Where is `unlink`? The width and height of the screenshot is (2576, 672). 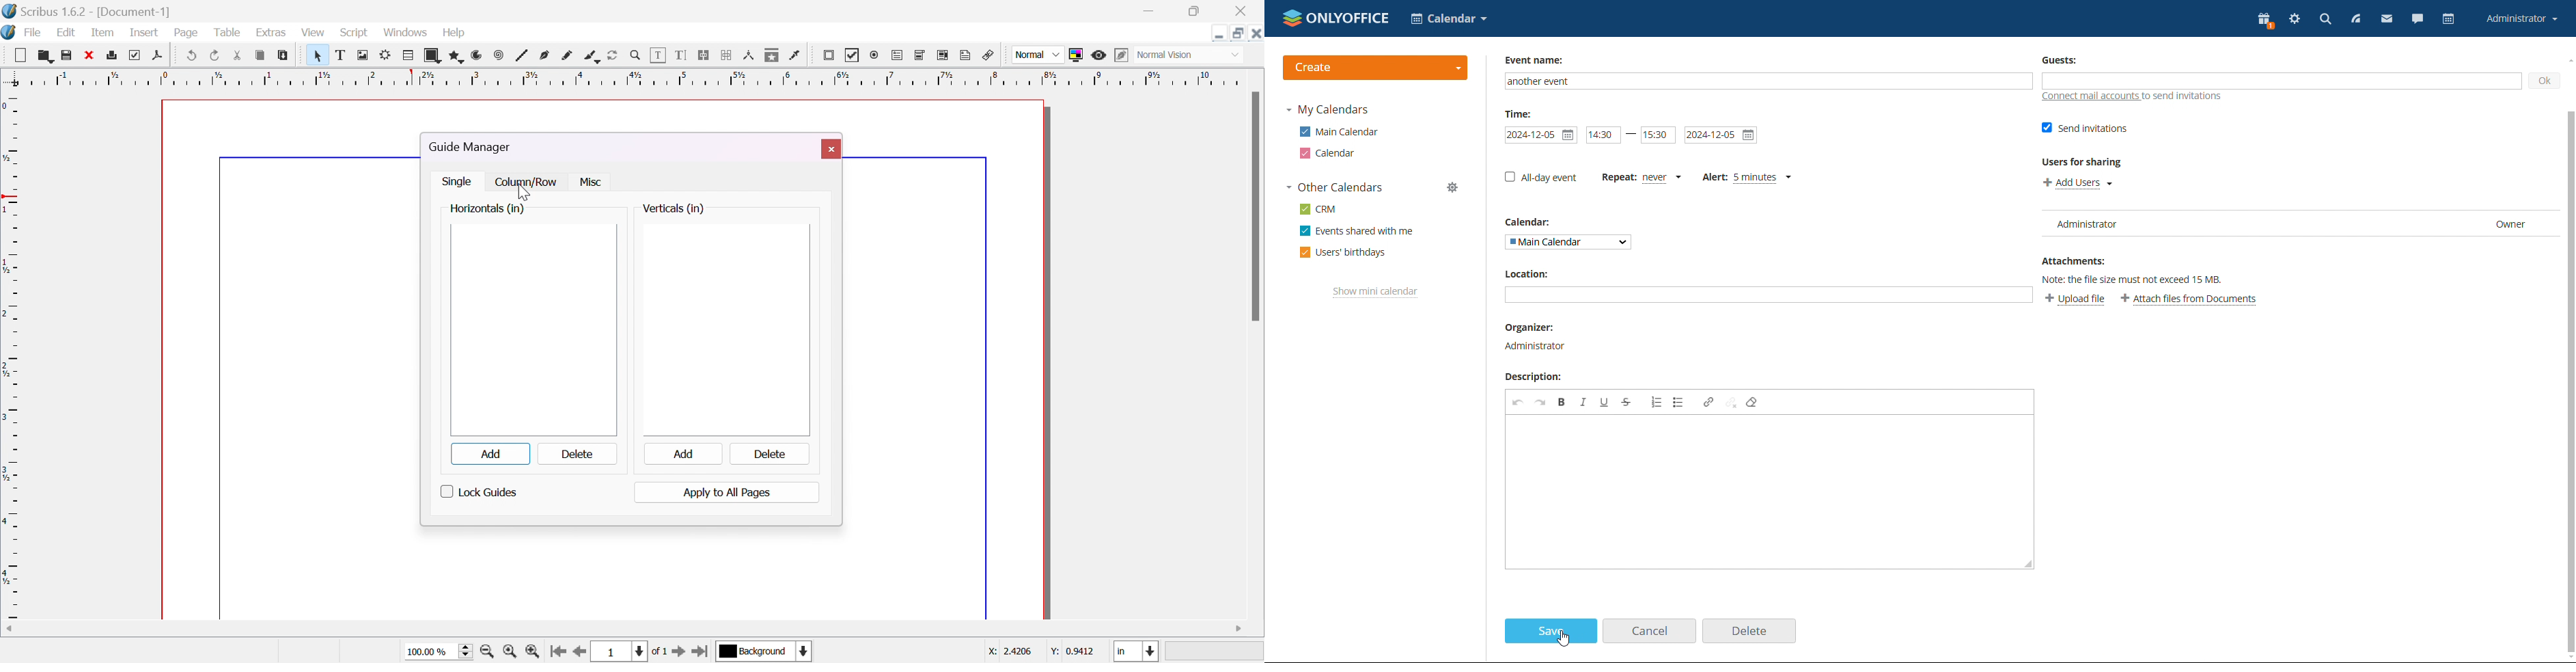
unlink is located at coordinates (1732, 403).